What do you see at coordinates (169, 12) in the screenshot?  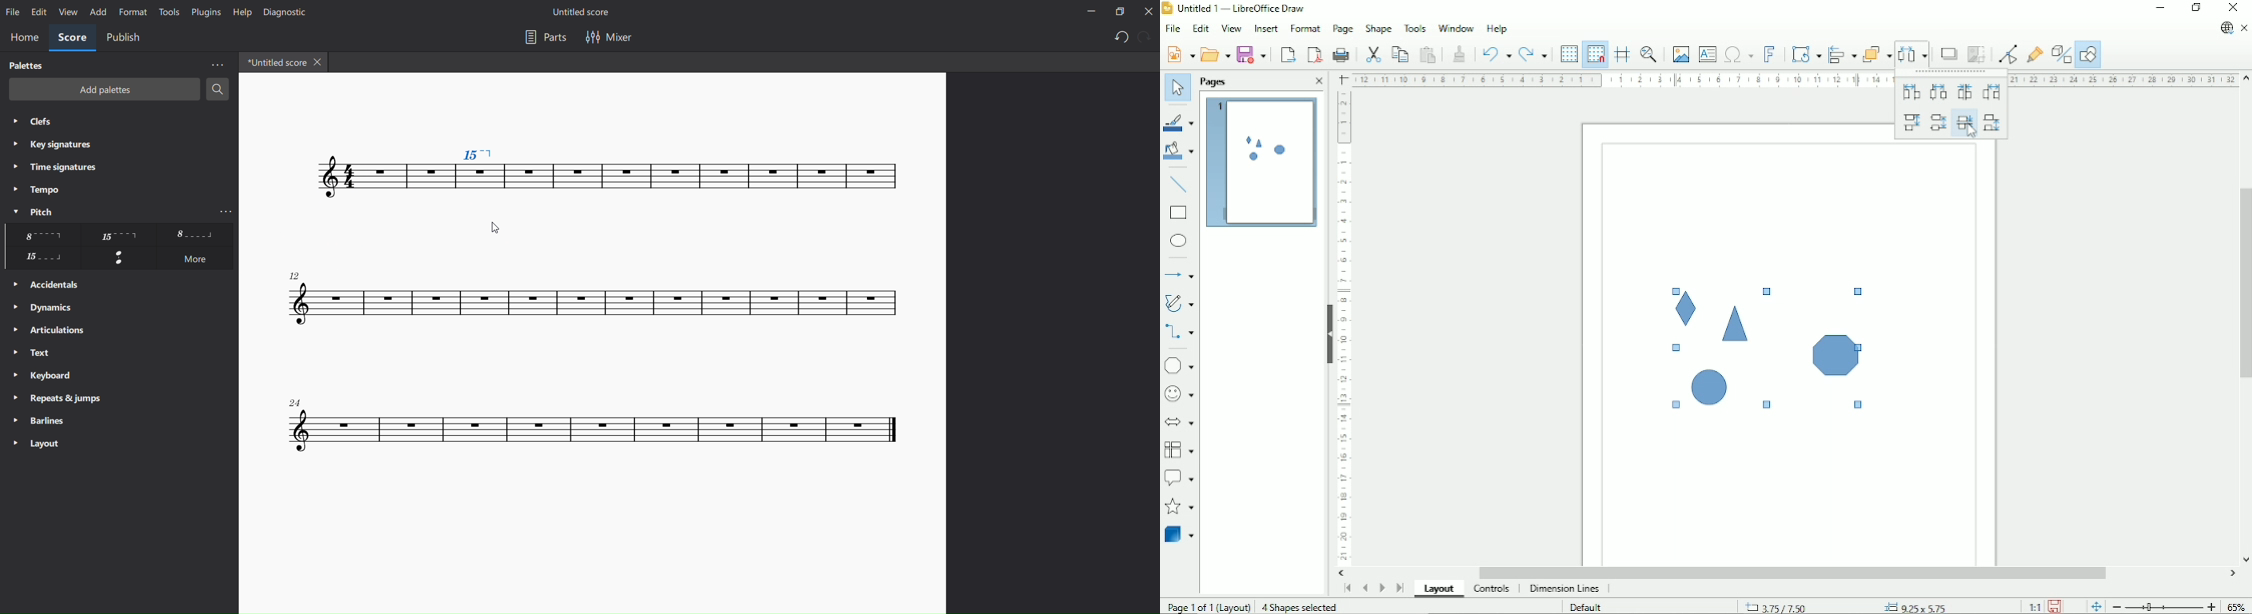 I see `tools` at bounding box center [169, 12].